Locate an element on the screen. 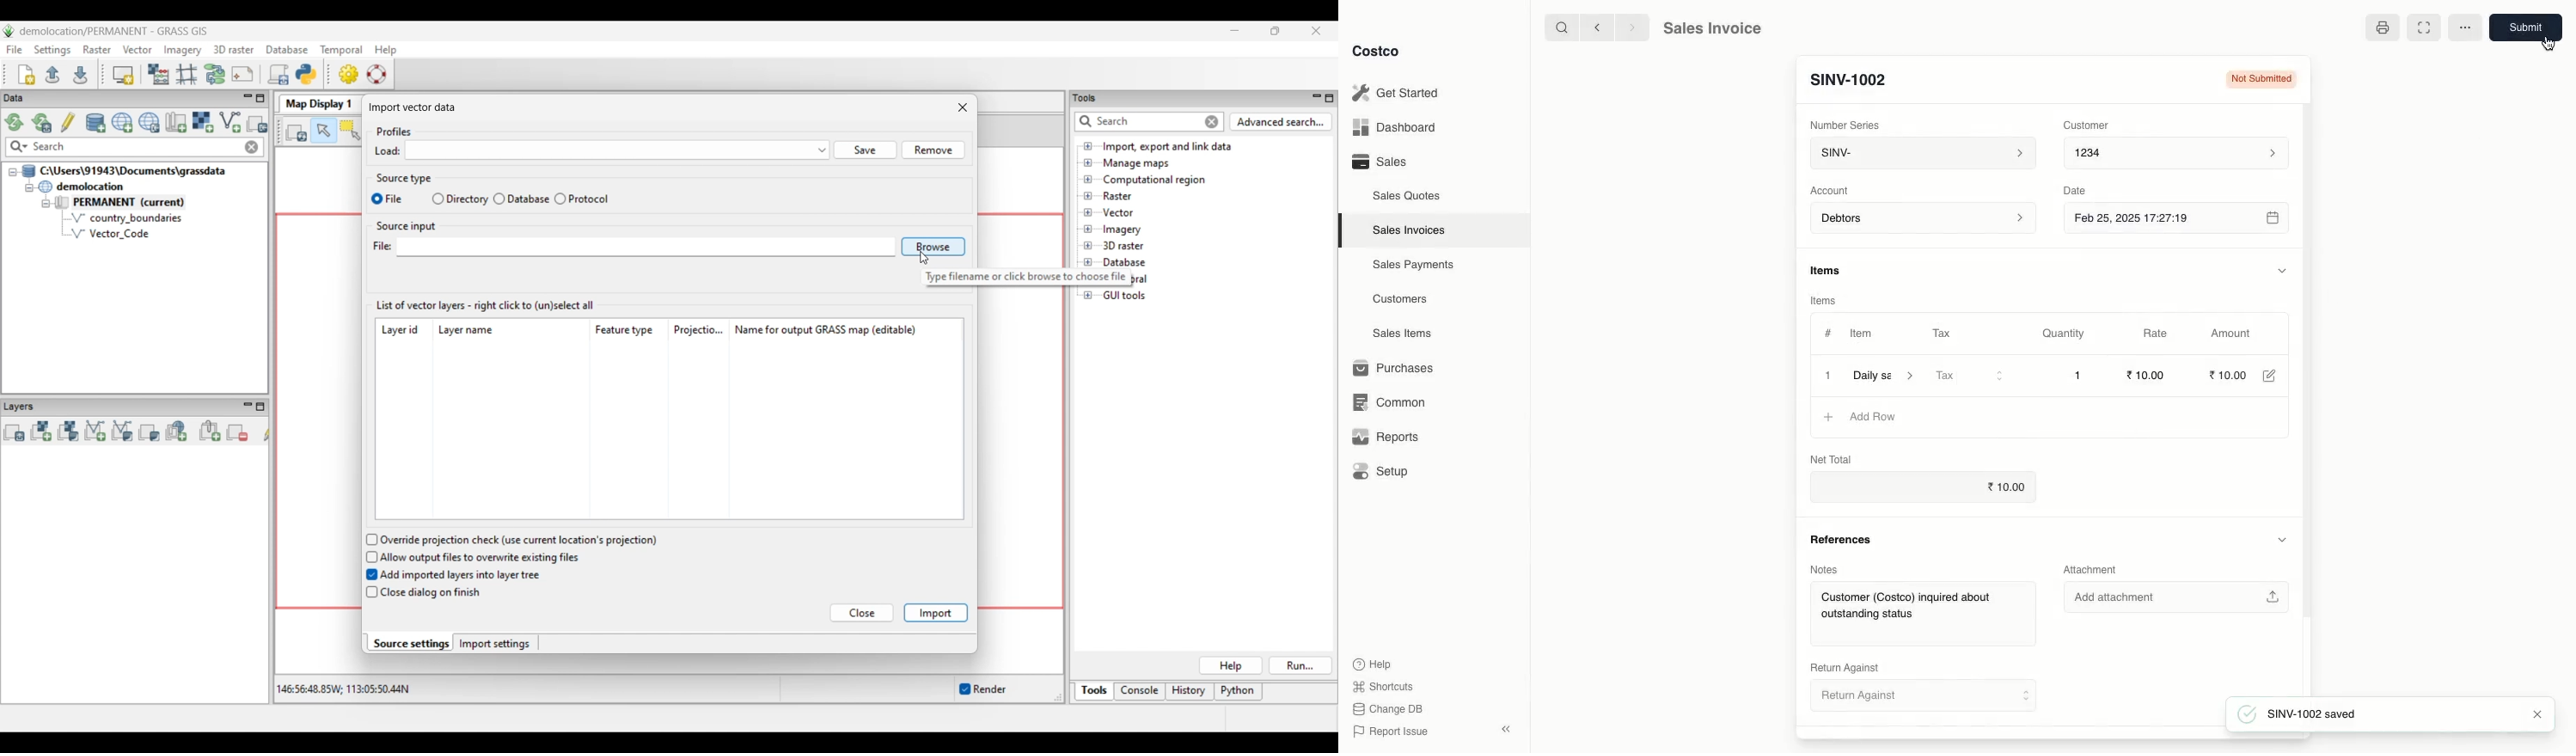 The image size is (2576, 756). Search is located at coordinates (1557, 28).